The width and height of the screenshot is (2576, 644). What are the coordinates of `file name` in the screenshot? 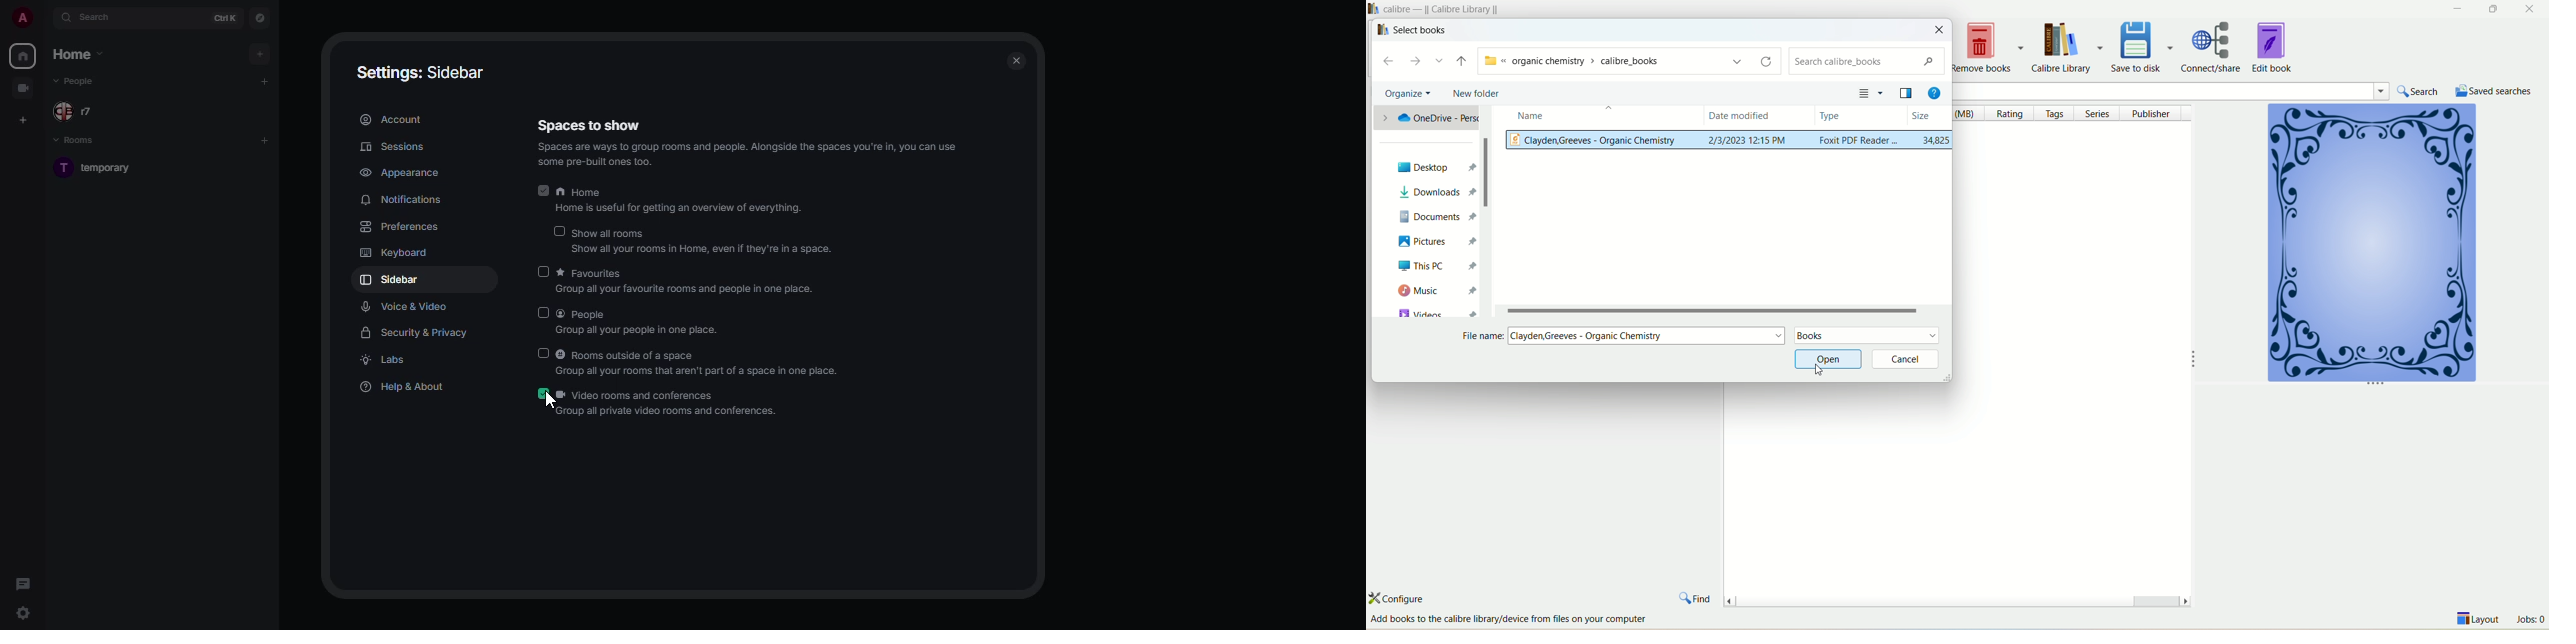 It's located at (1648, 336).